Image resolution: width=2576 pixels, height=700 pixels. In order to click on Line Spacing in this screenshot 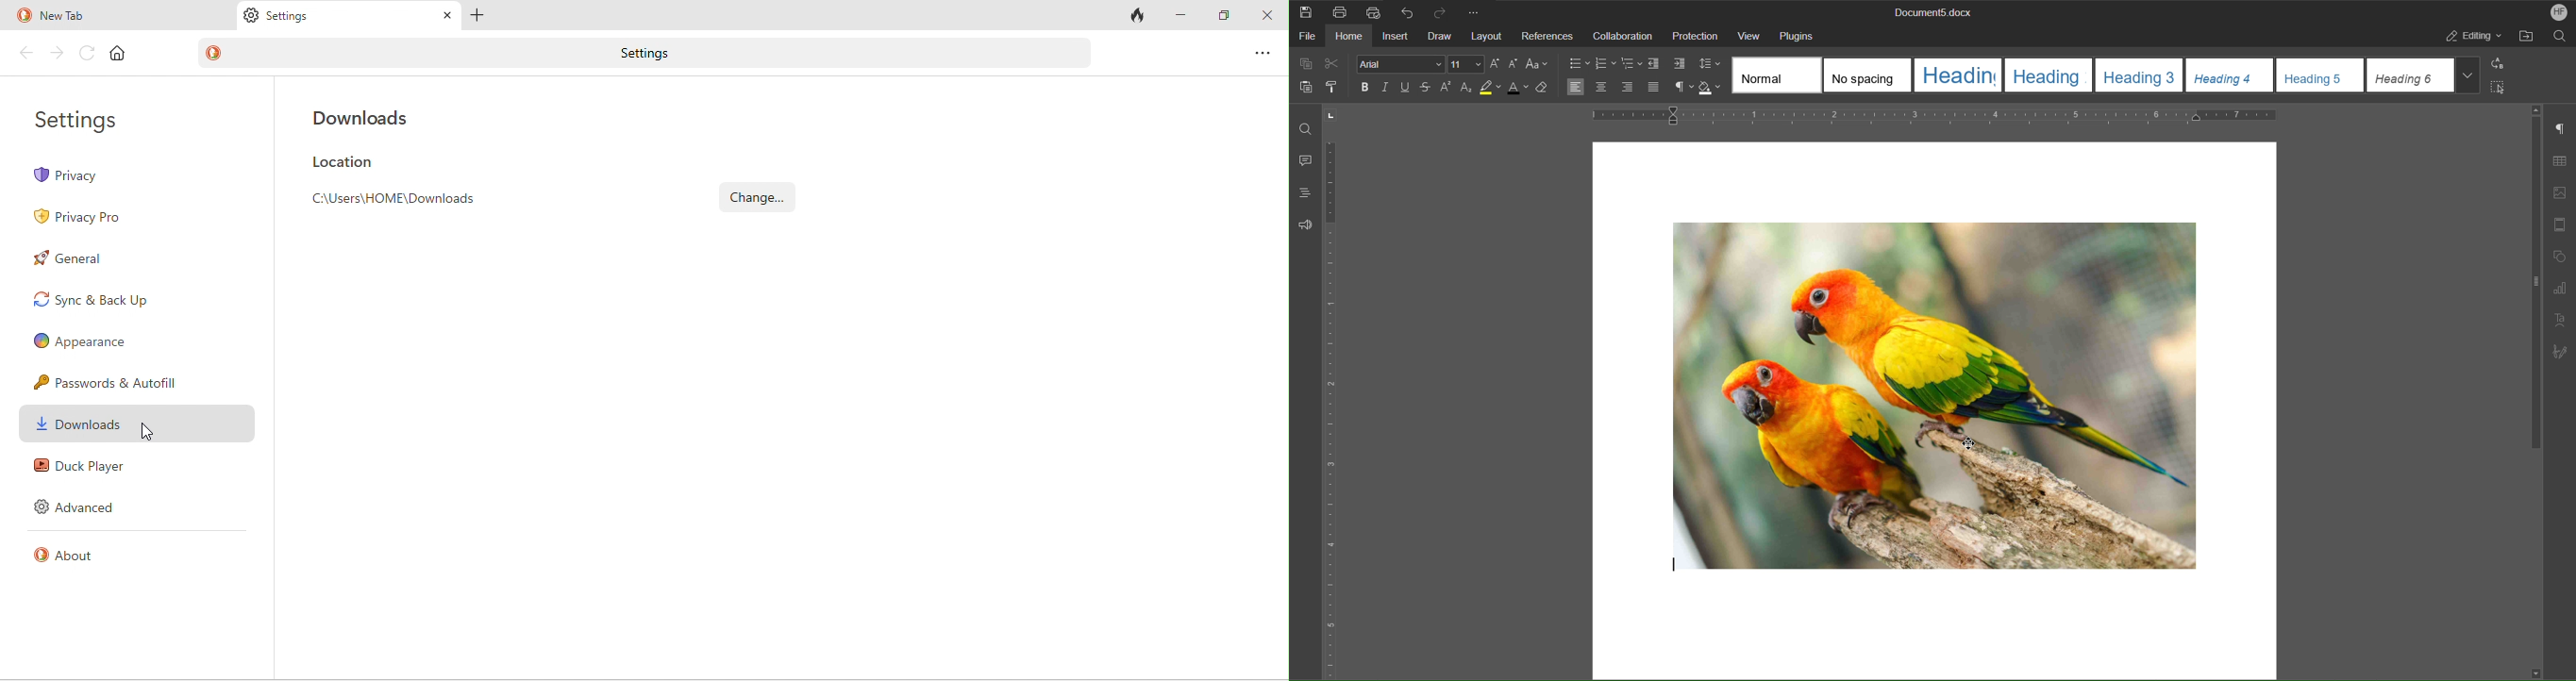, I will do `click(1712, 64)`.